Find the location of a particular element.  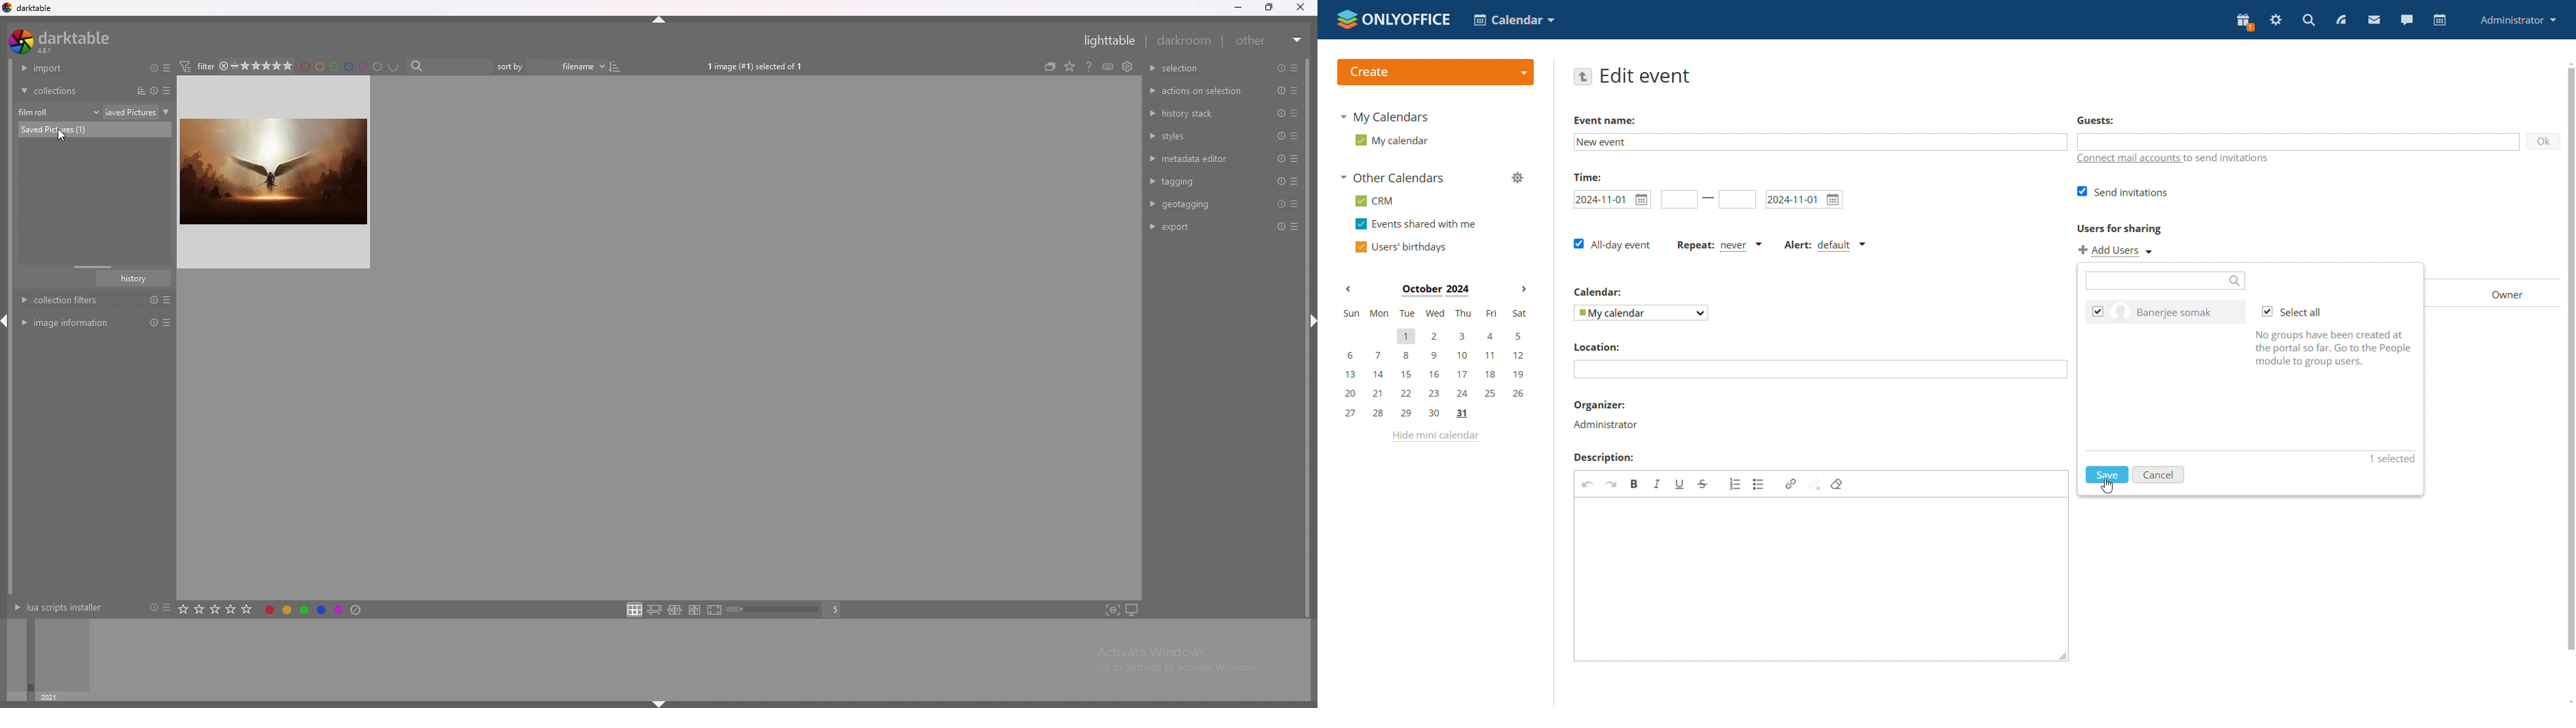

CURSOR is located at coordinates (69, 138).